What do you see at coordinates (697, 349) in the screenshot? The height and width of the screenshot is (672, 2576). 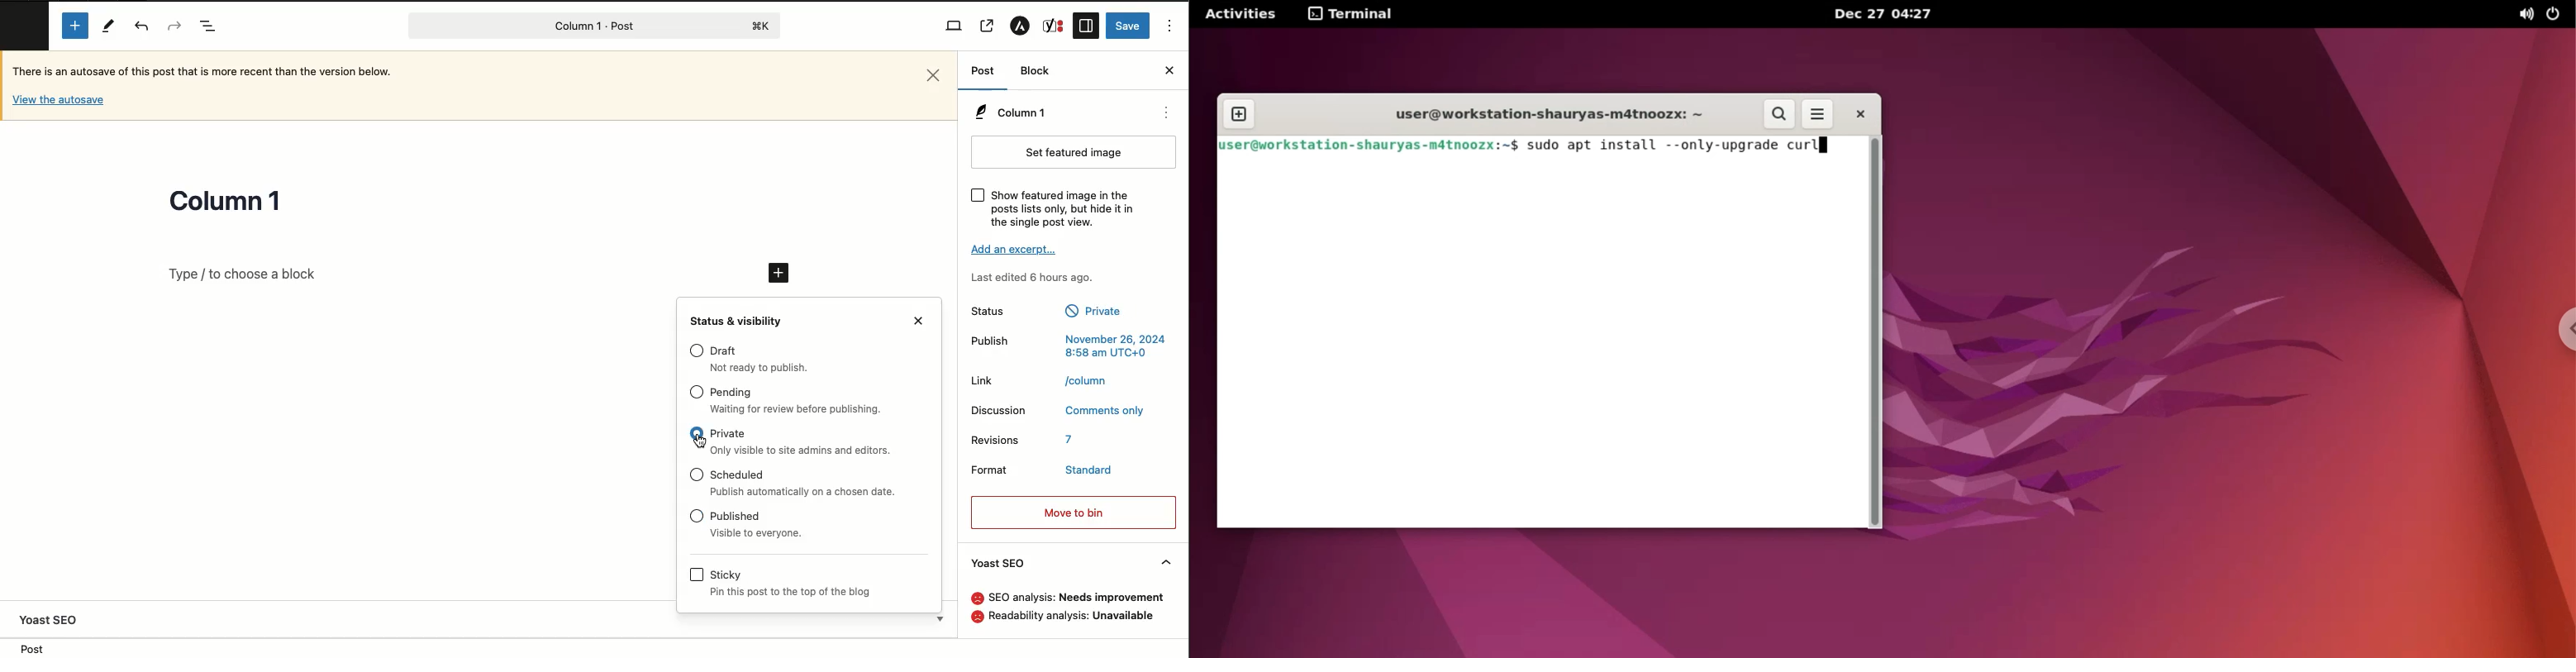 I see `Checkbox` at bounding box center [697, 349].